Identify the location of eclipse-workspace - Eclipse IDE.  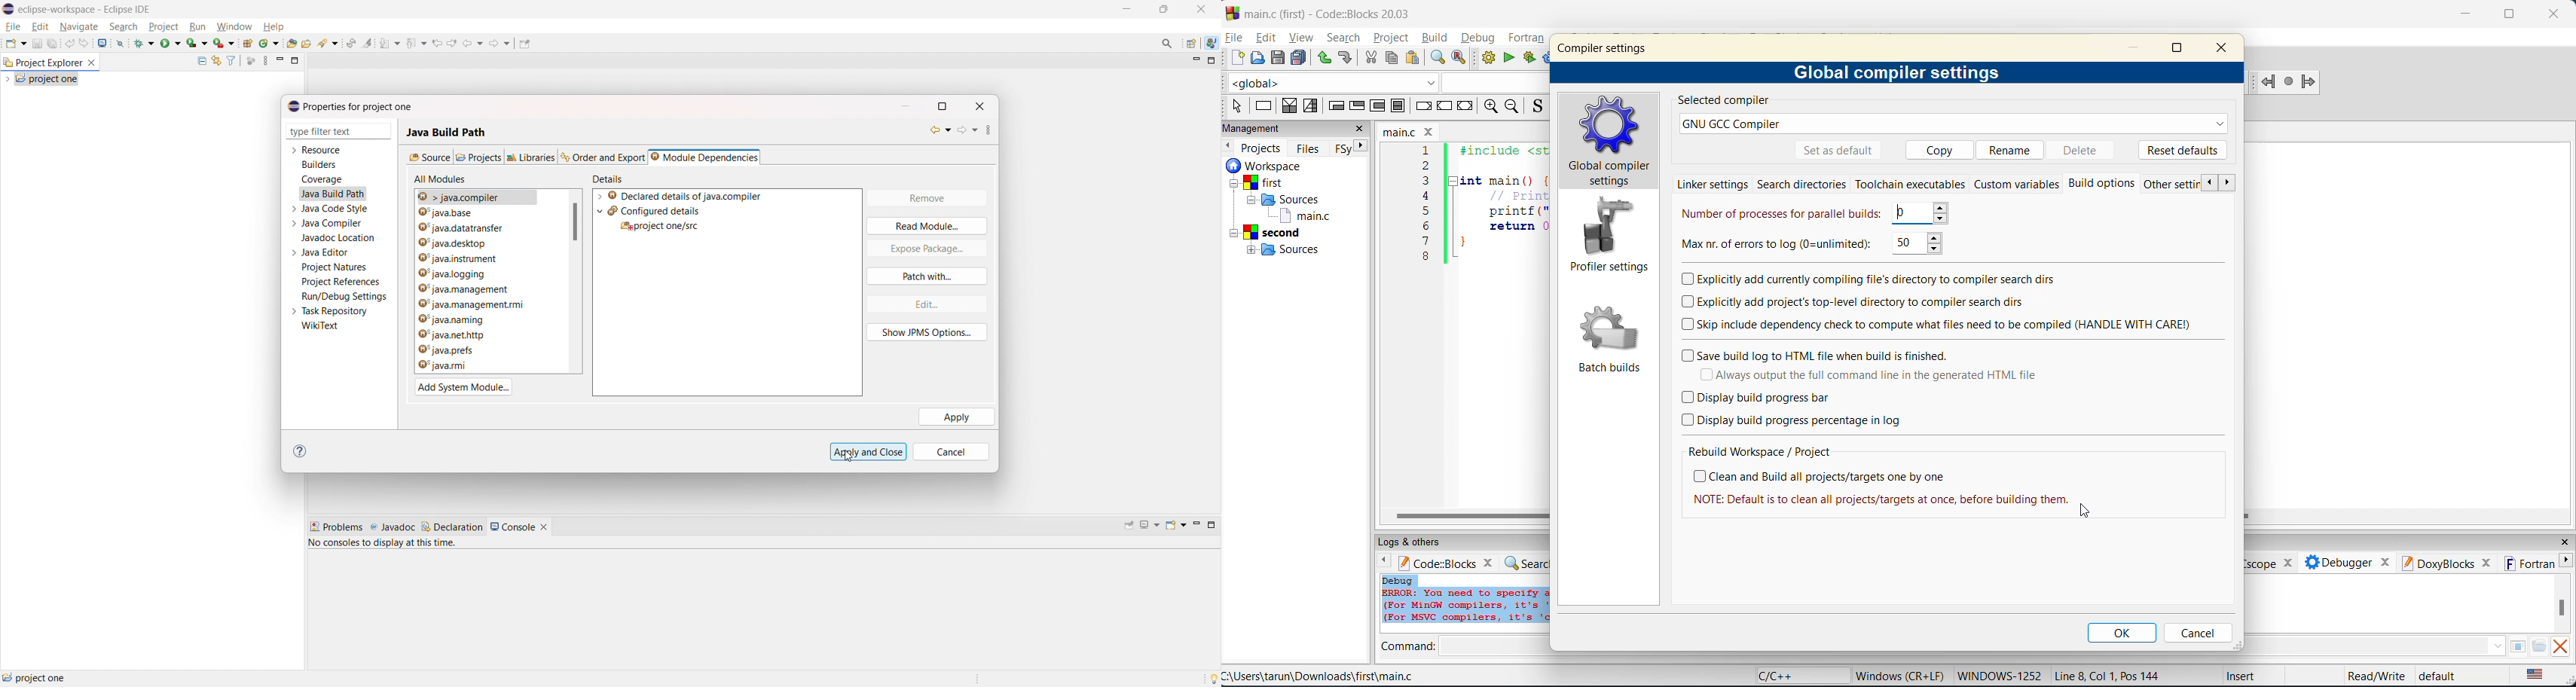
(85, 10).